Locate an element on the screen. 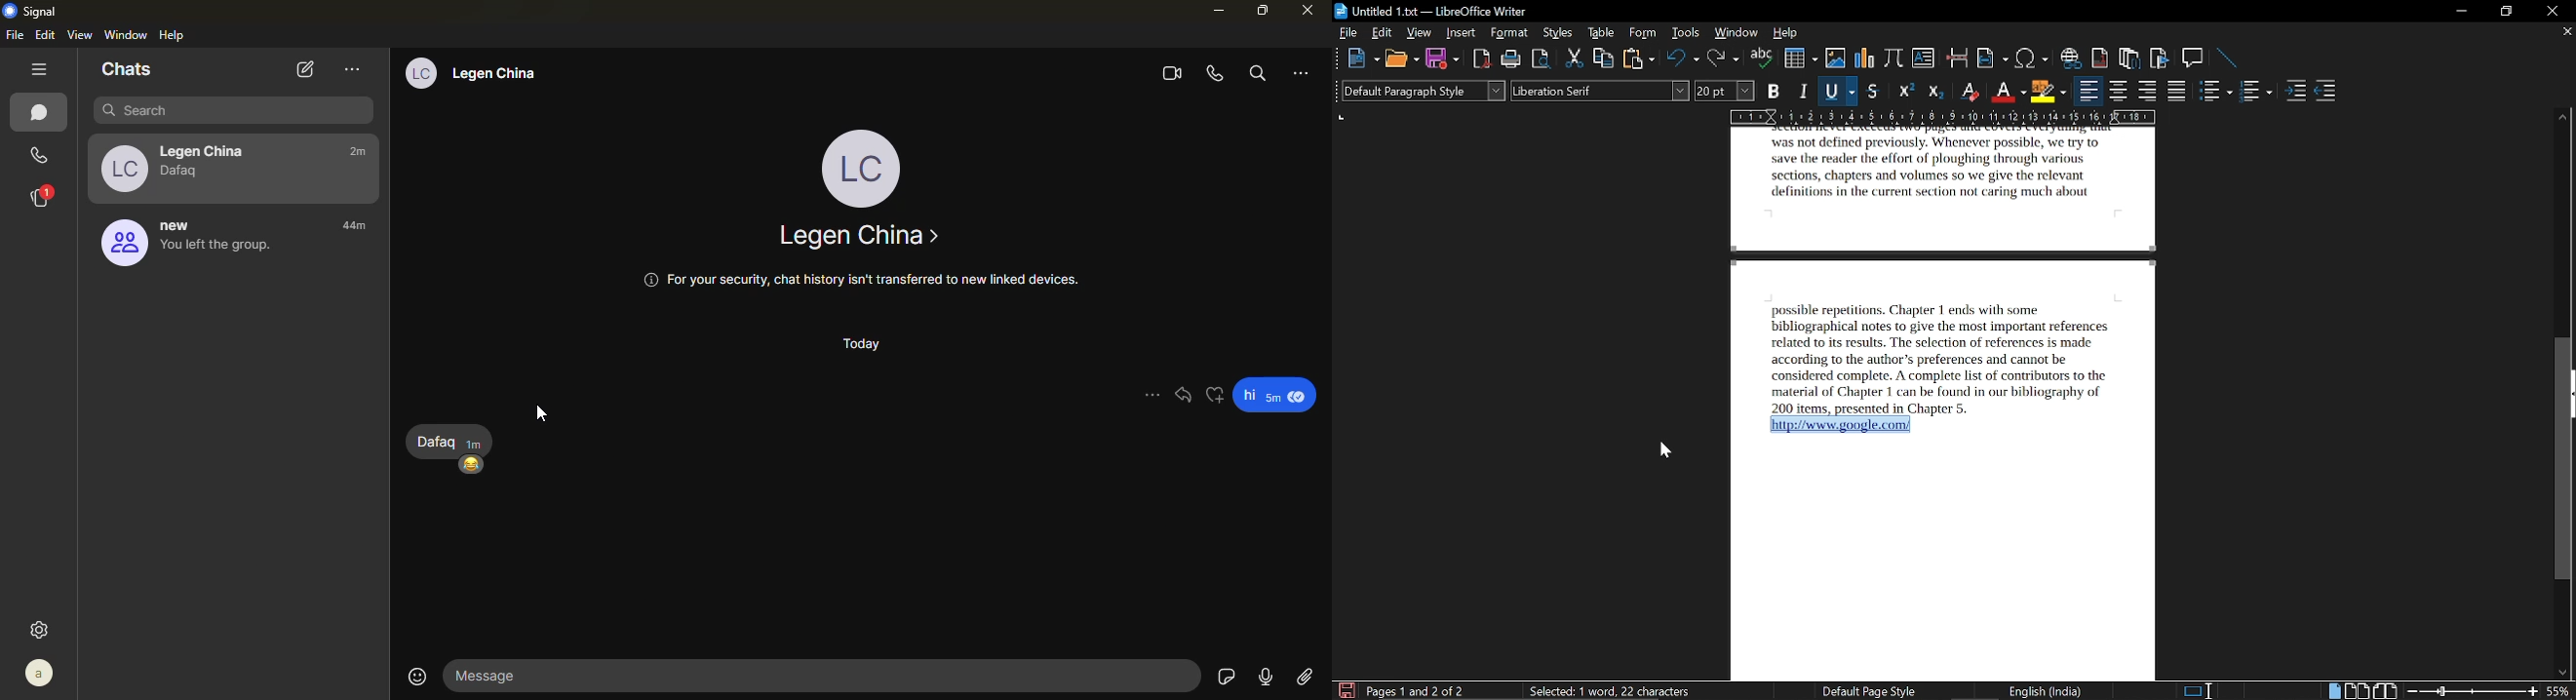 This screenshot has height=700, width=2576. voice call is located at coordinates (1216, 74).